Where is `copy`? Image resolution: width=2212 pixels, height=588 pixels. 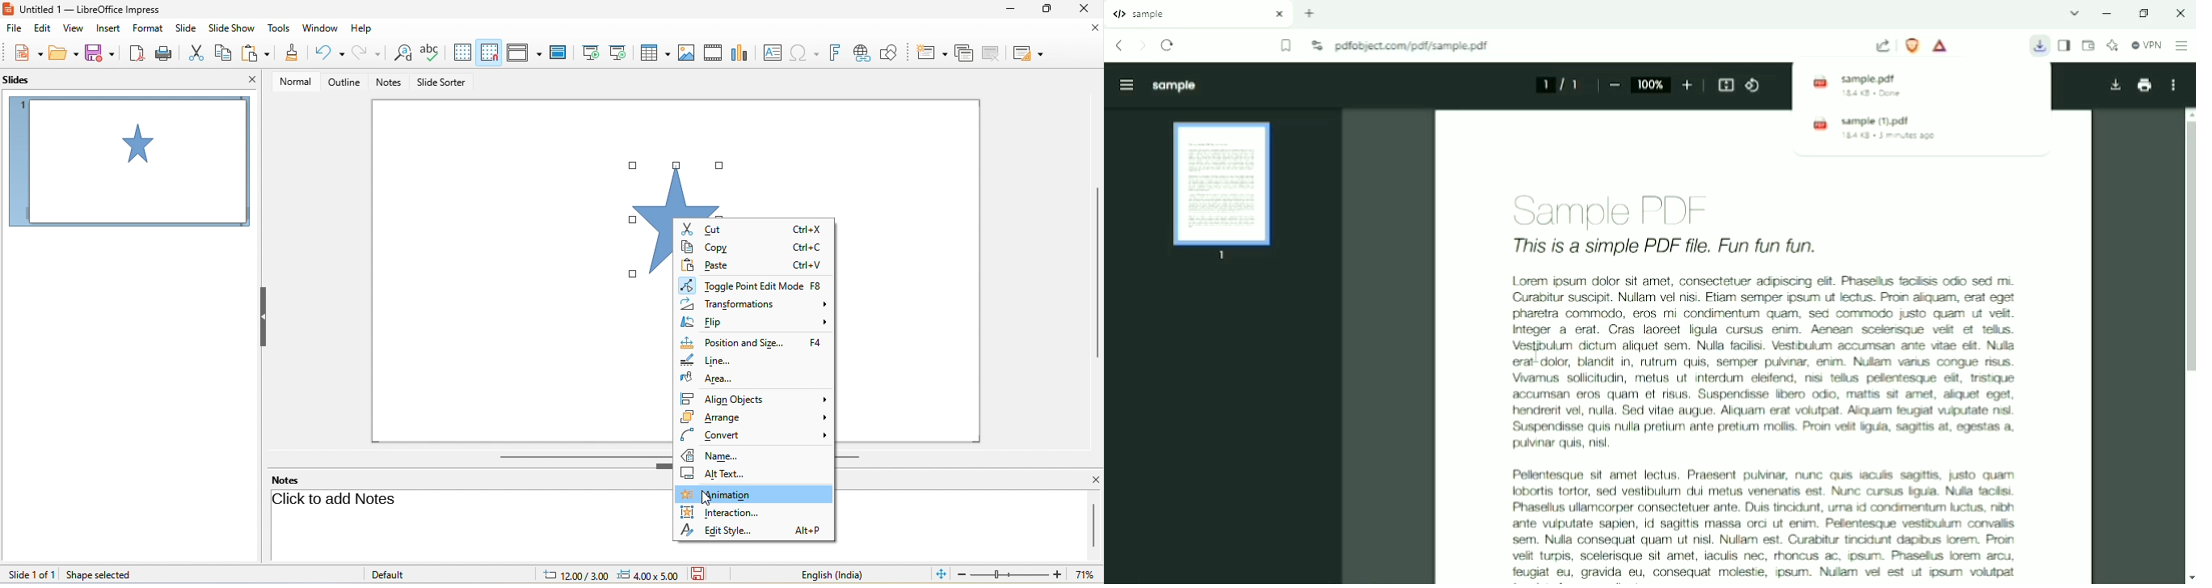
copy is located at coordinates (226, 53).